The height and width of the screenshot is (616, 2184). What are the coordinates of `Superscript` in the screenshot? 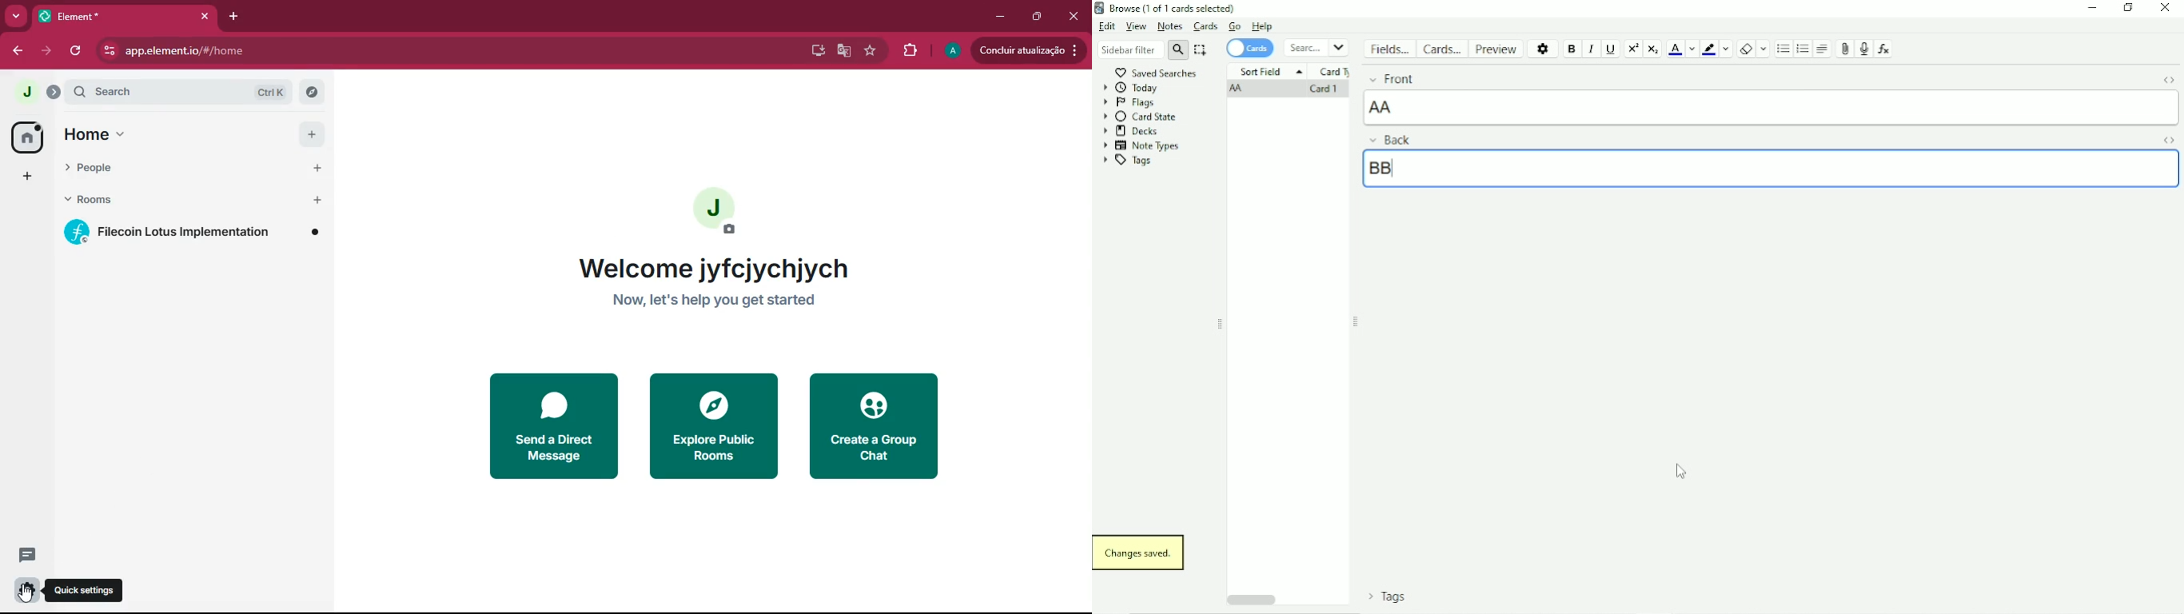 It's located at (1633, 49).